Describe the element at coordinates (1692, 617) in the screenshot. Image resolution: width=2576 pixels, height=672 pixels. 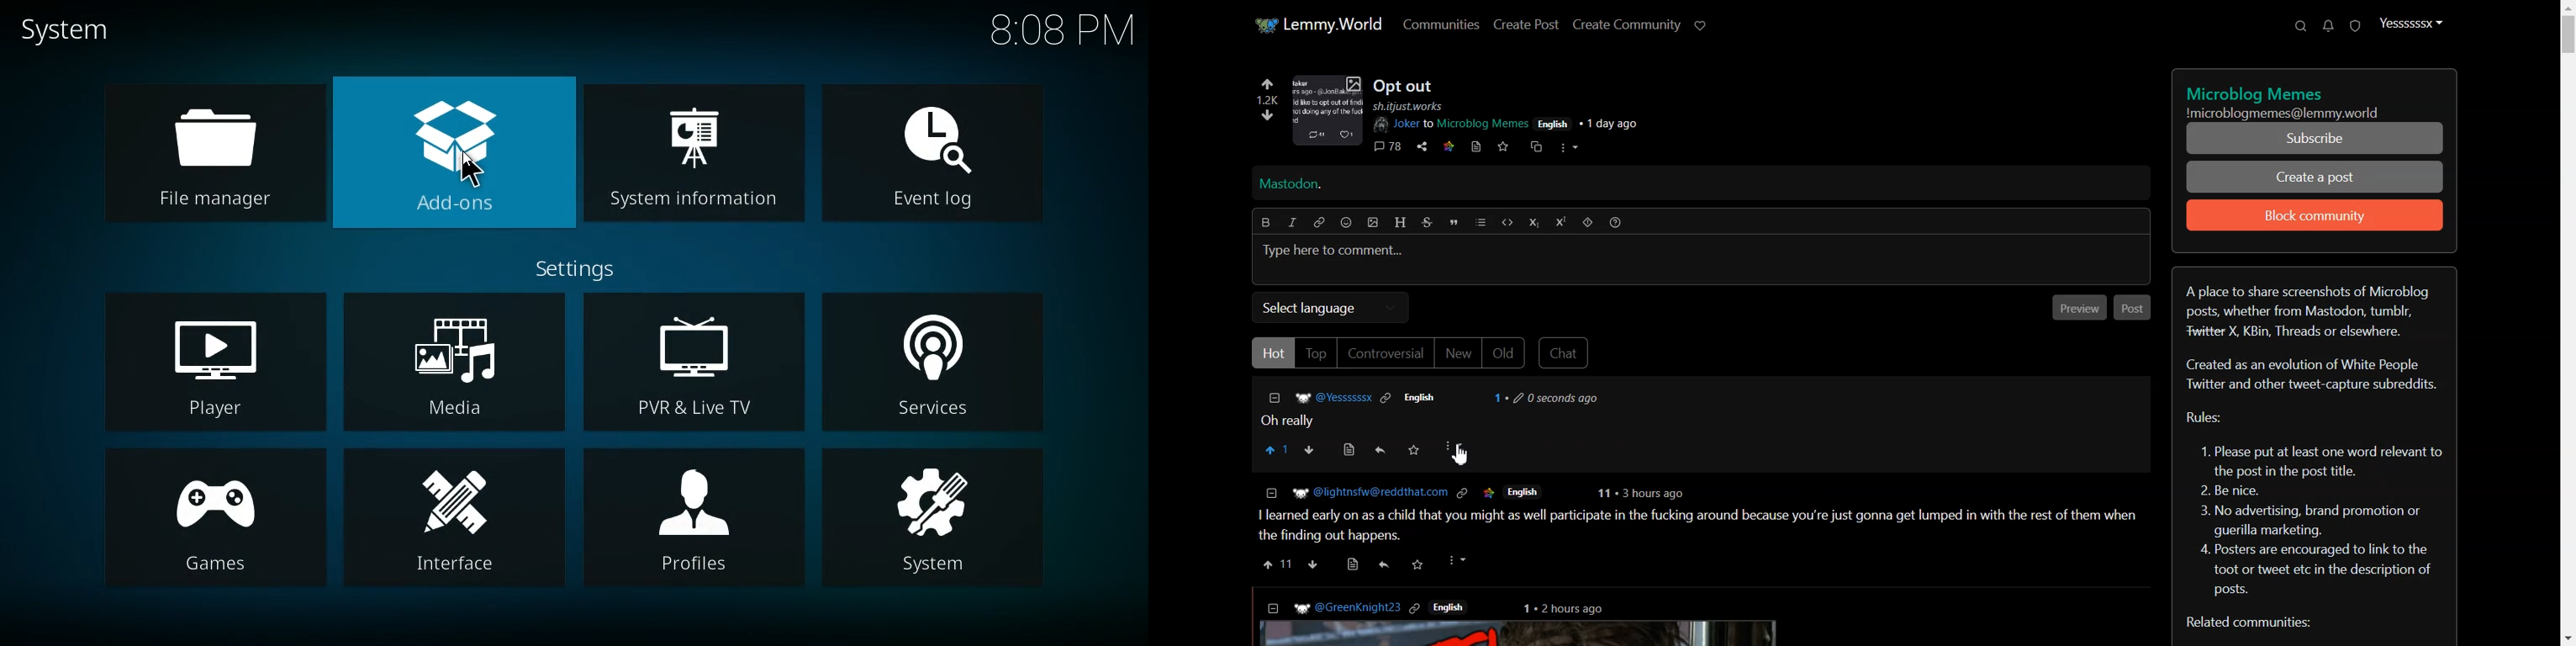
I see `posts` at that location.